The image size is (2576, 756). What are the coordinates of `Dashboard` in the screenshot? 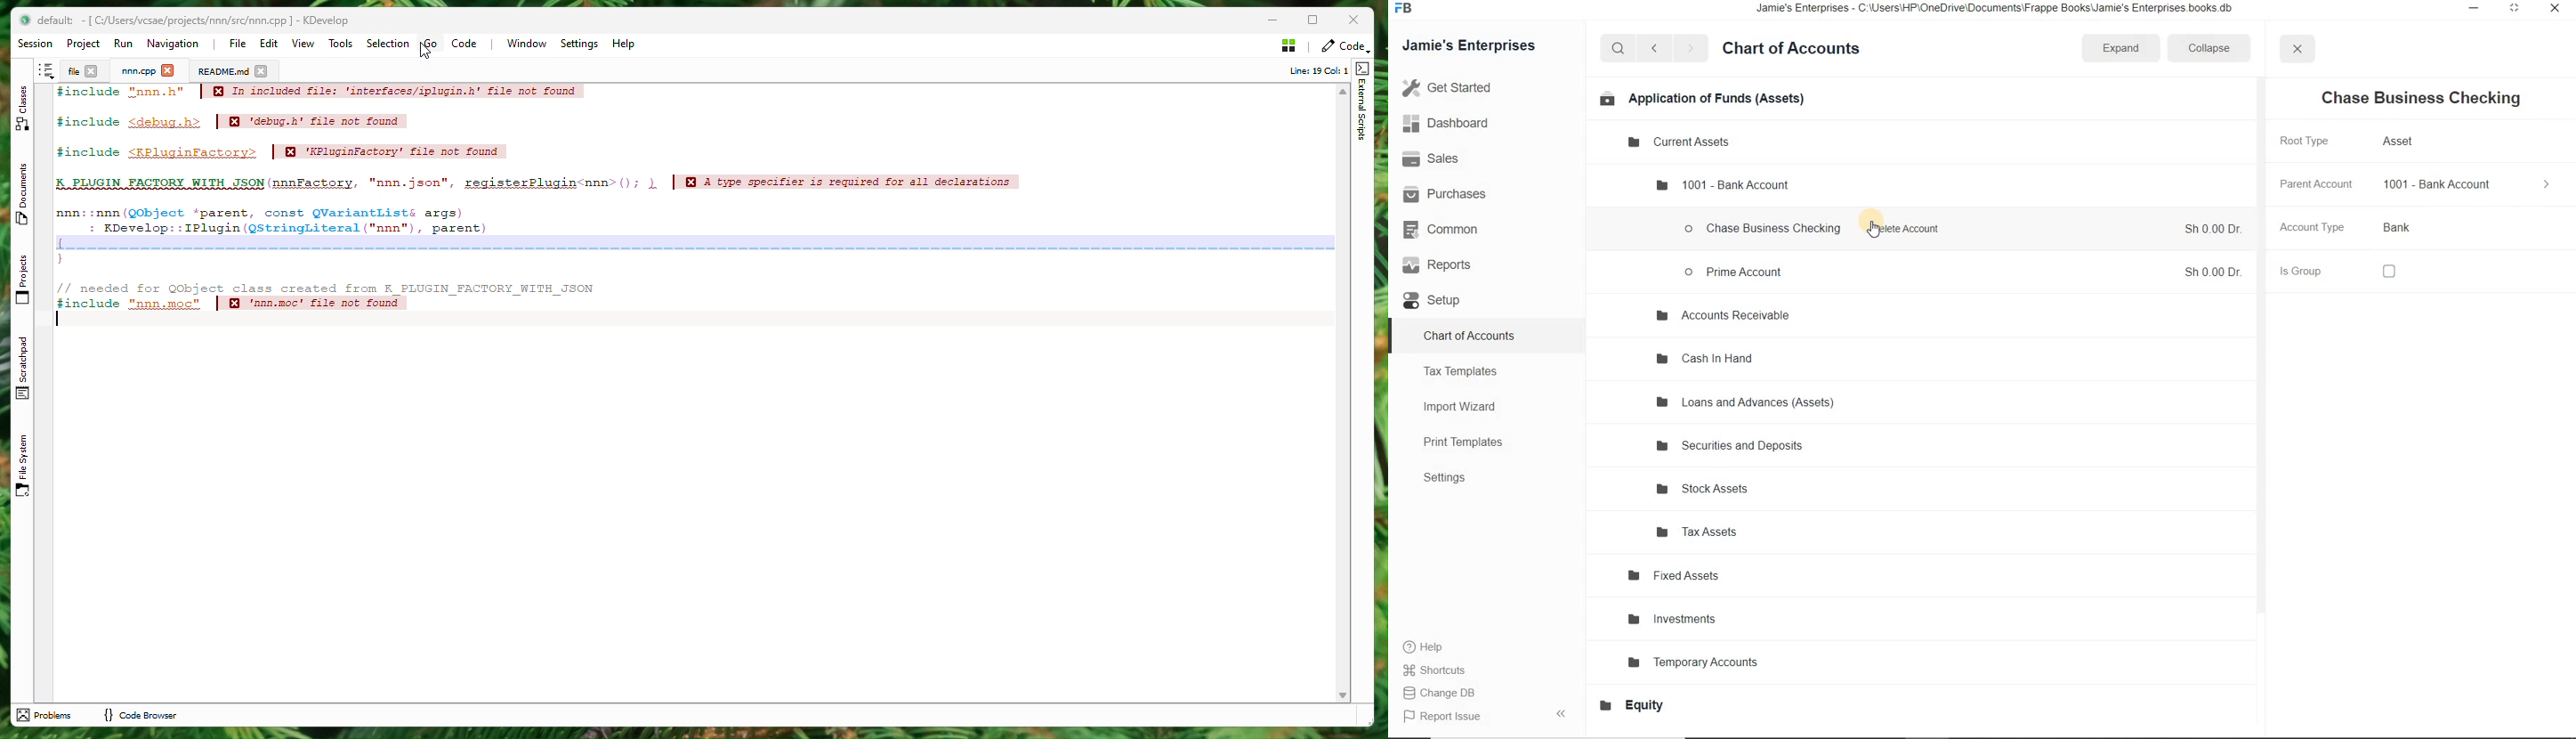 It's located at (1461, 125).